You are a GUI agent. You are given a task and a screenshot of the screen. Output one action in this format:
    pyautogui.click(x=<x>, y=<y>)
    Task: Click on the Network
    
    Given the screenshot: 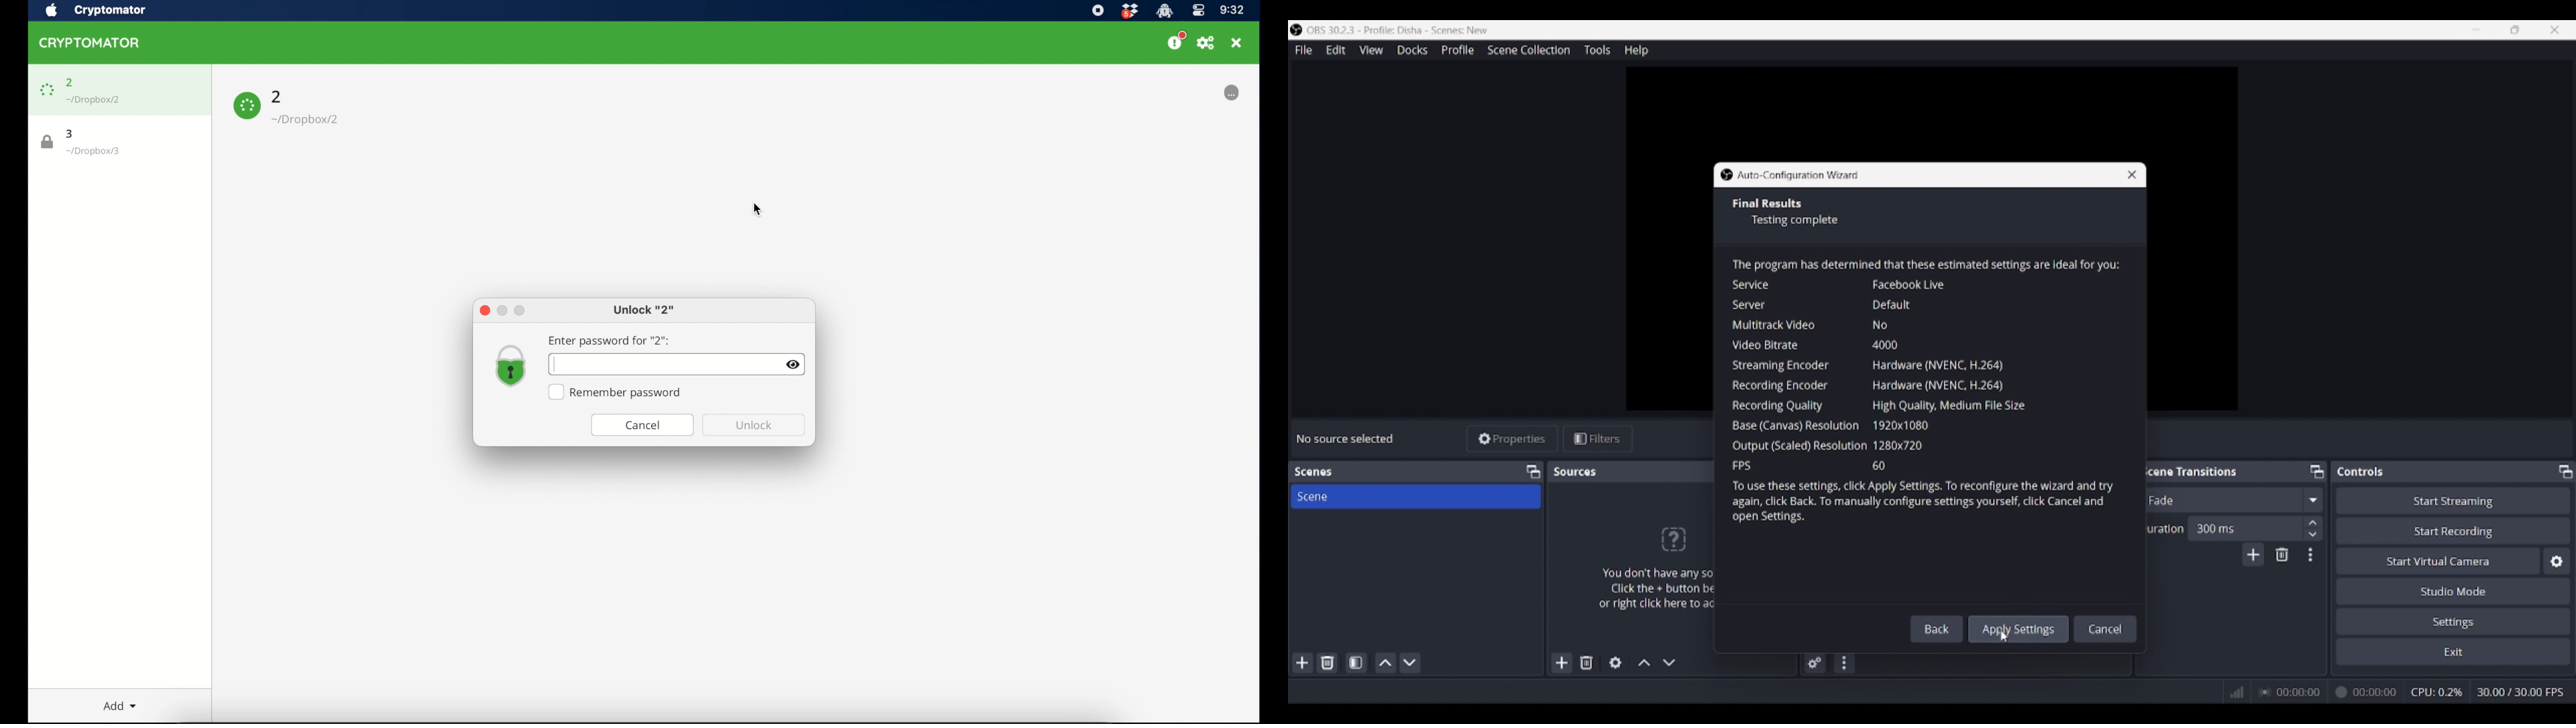 What is the action you would take?
    pyautogui.click(x=2233, y=692)
    